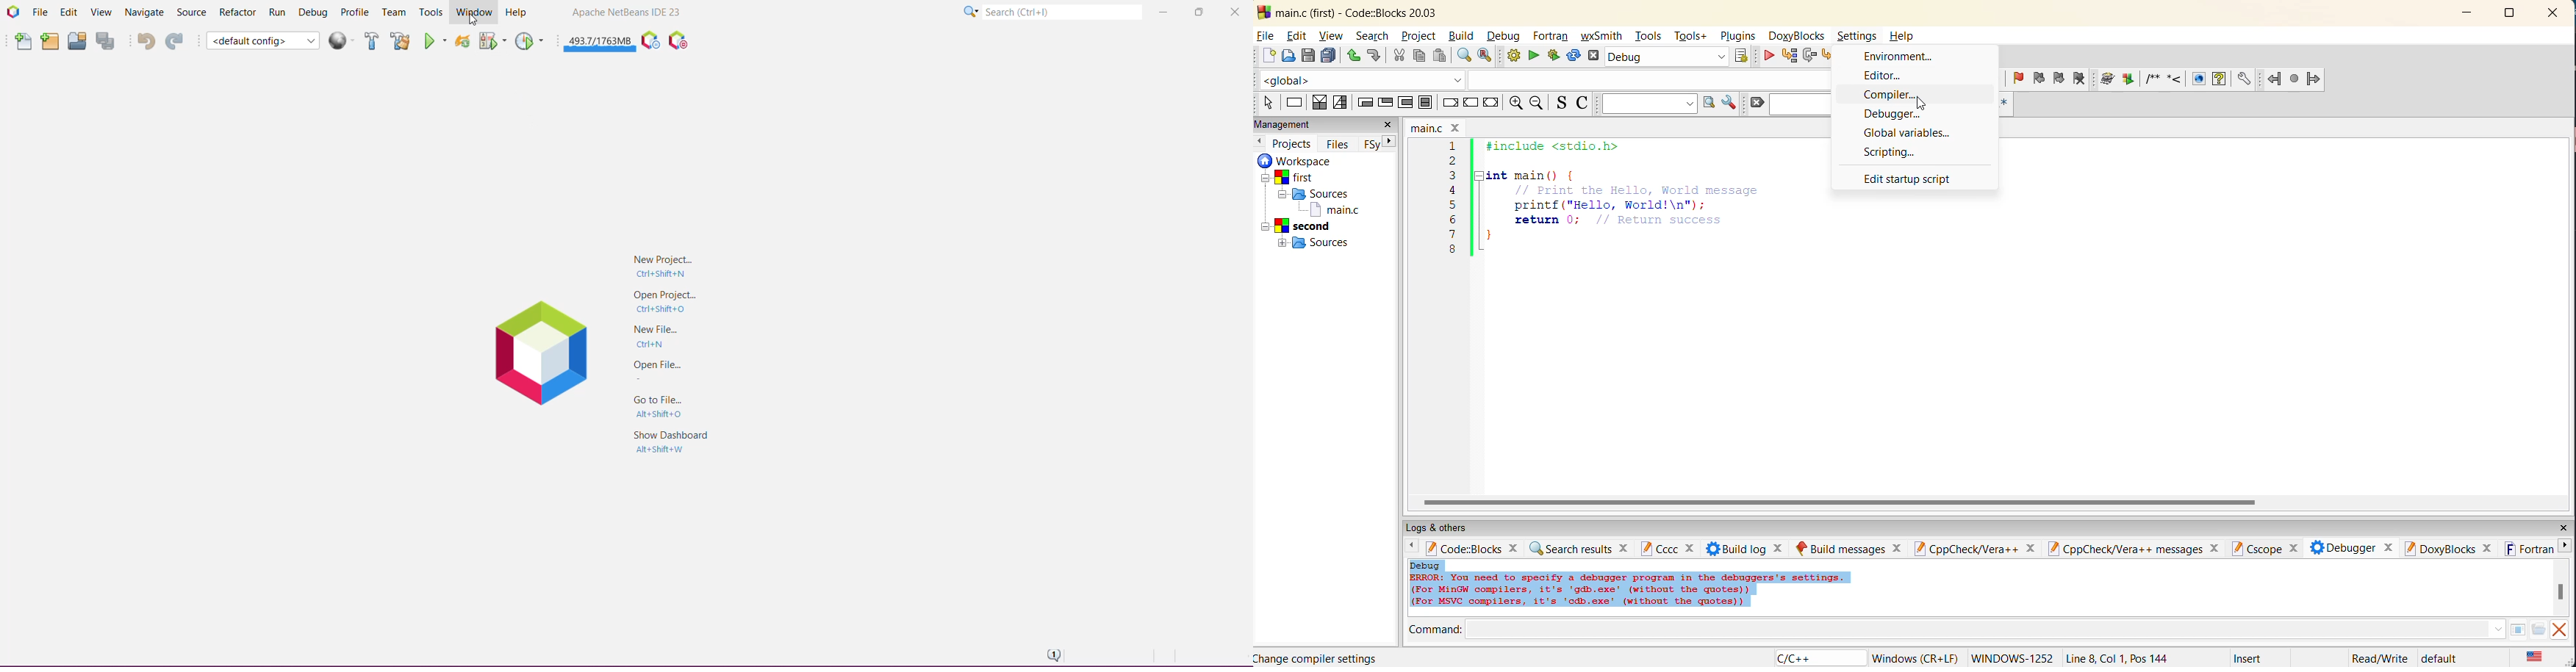 This screenshot has height=672, width=2576. I want to click on Extract, so click(2127, 80).